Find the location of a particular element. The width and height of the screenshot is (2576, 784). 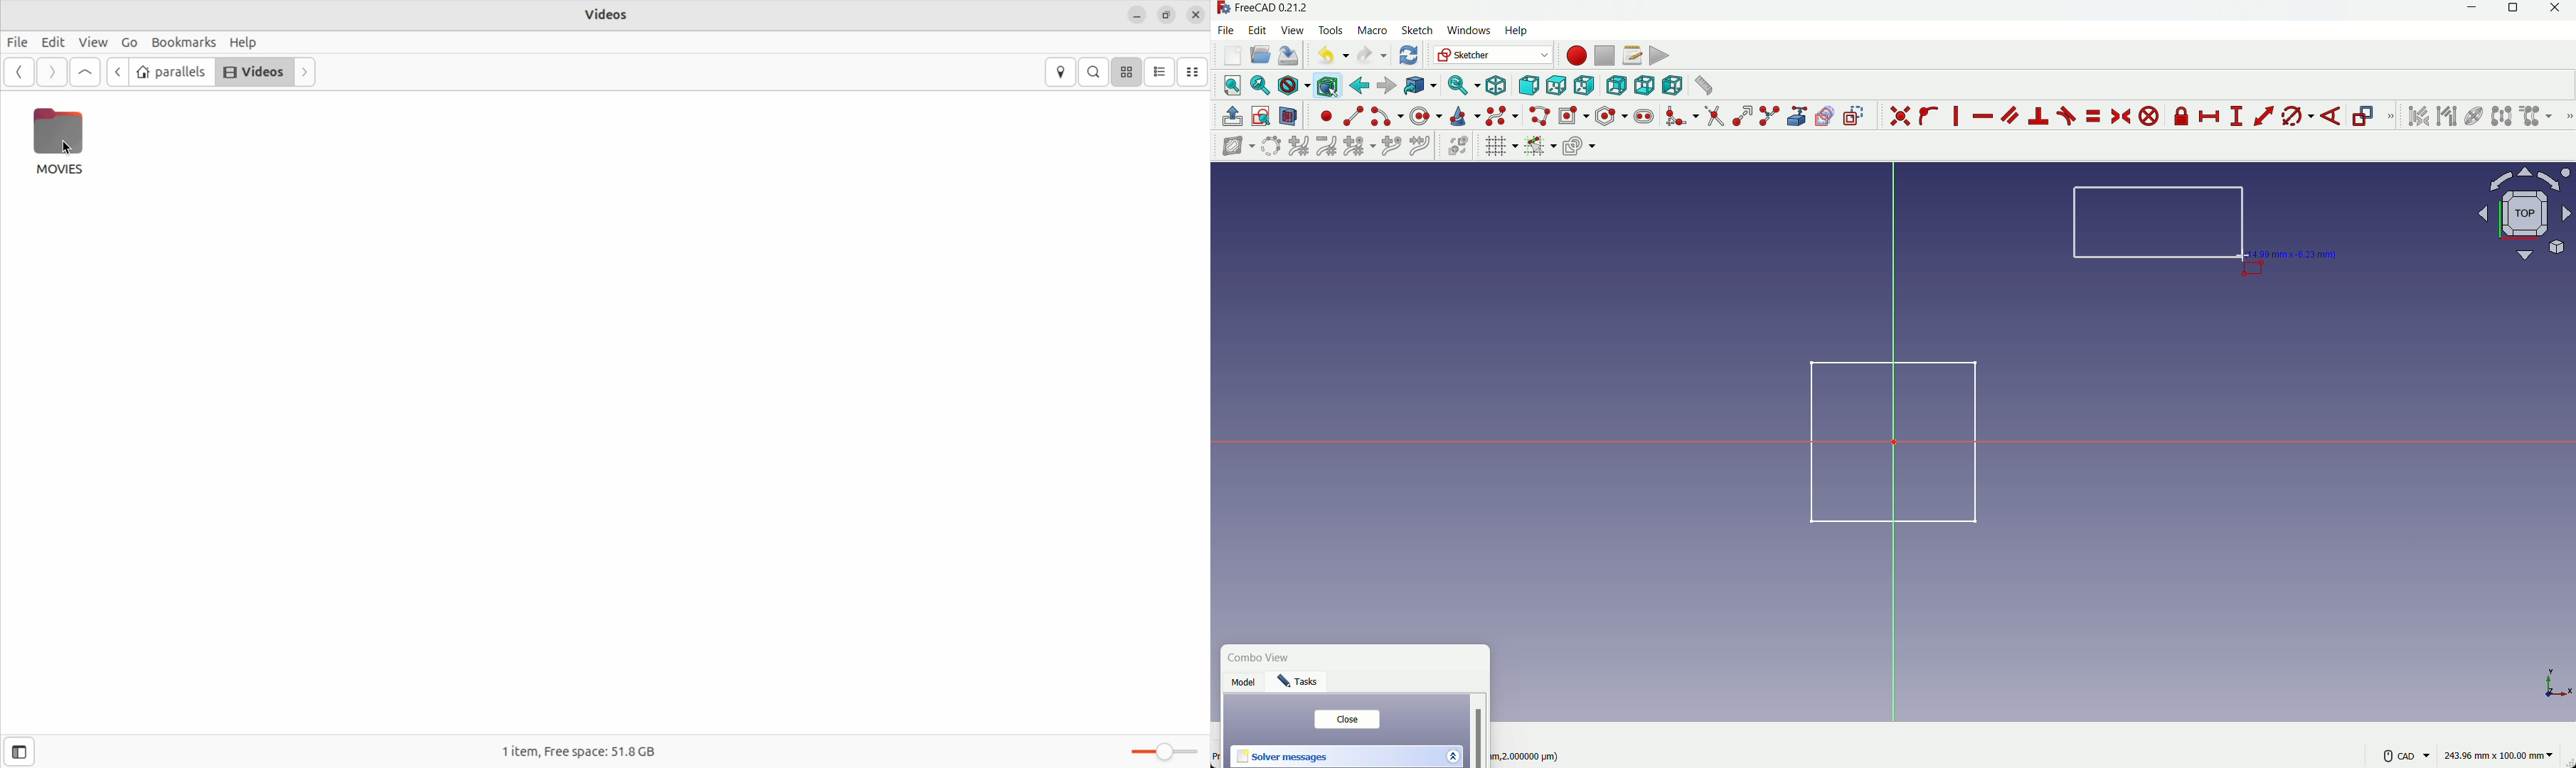

constraint lock is located at coordinates (2182, 119).